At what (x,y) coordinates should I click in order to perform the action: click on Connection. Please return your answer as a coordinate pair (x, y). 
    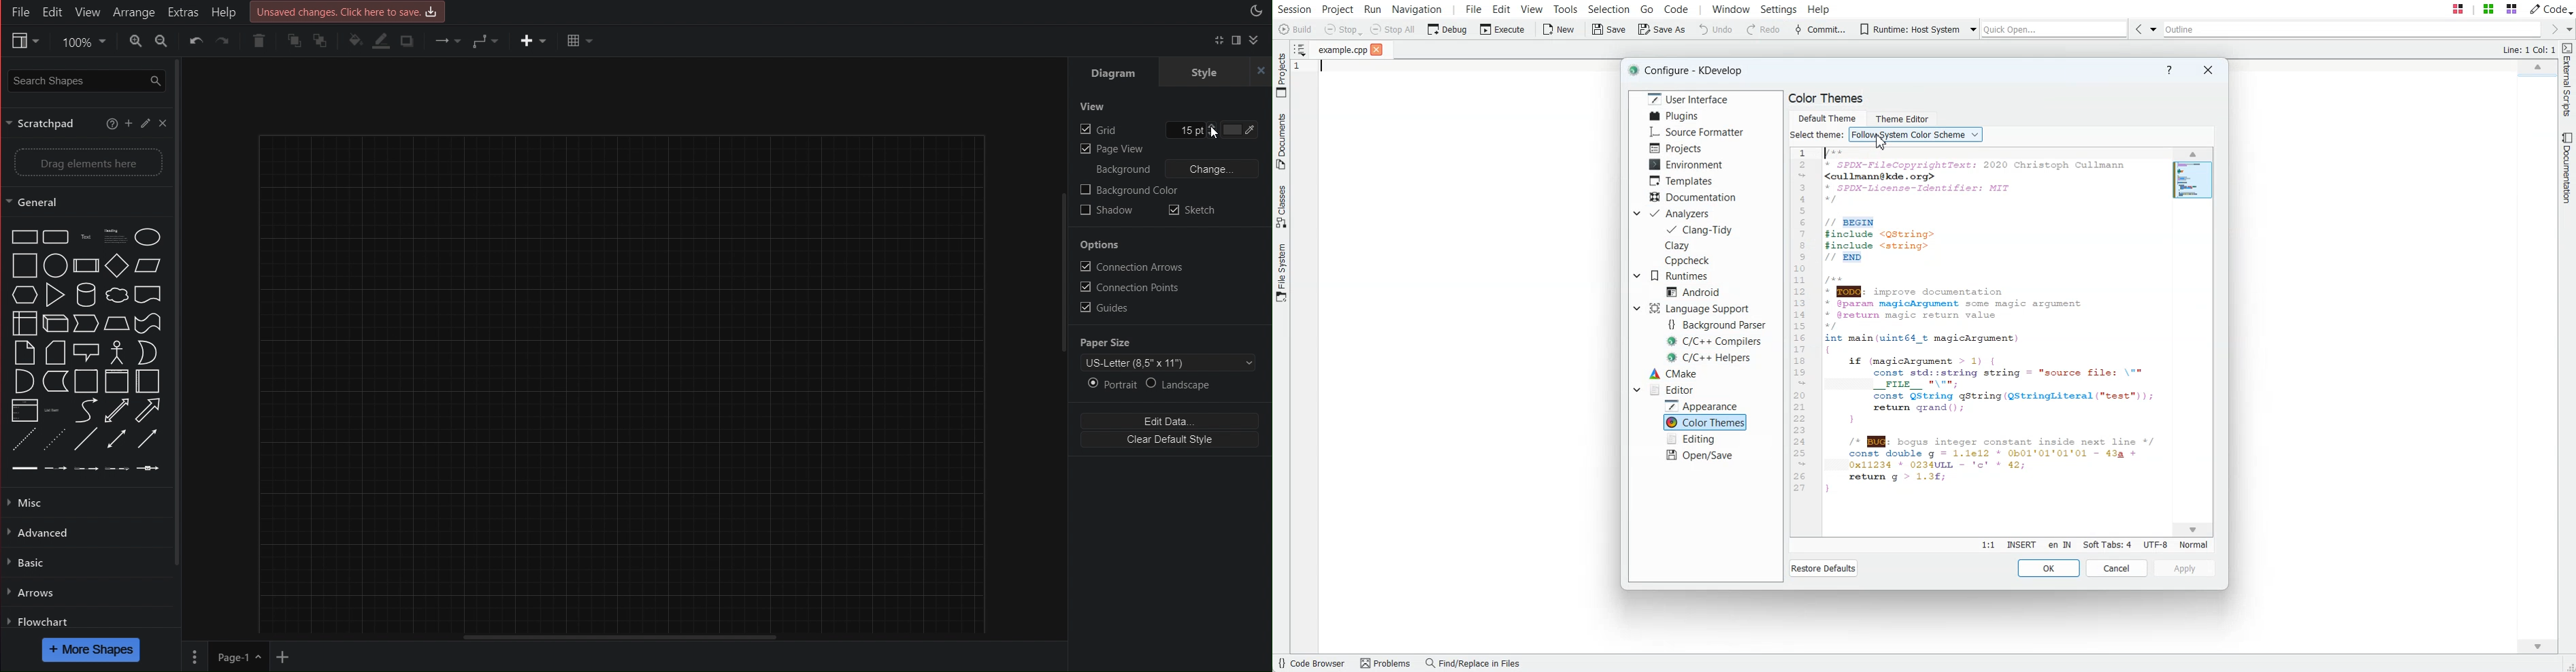
    Looking at the image, I should click on (445, 41).